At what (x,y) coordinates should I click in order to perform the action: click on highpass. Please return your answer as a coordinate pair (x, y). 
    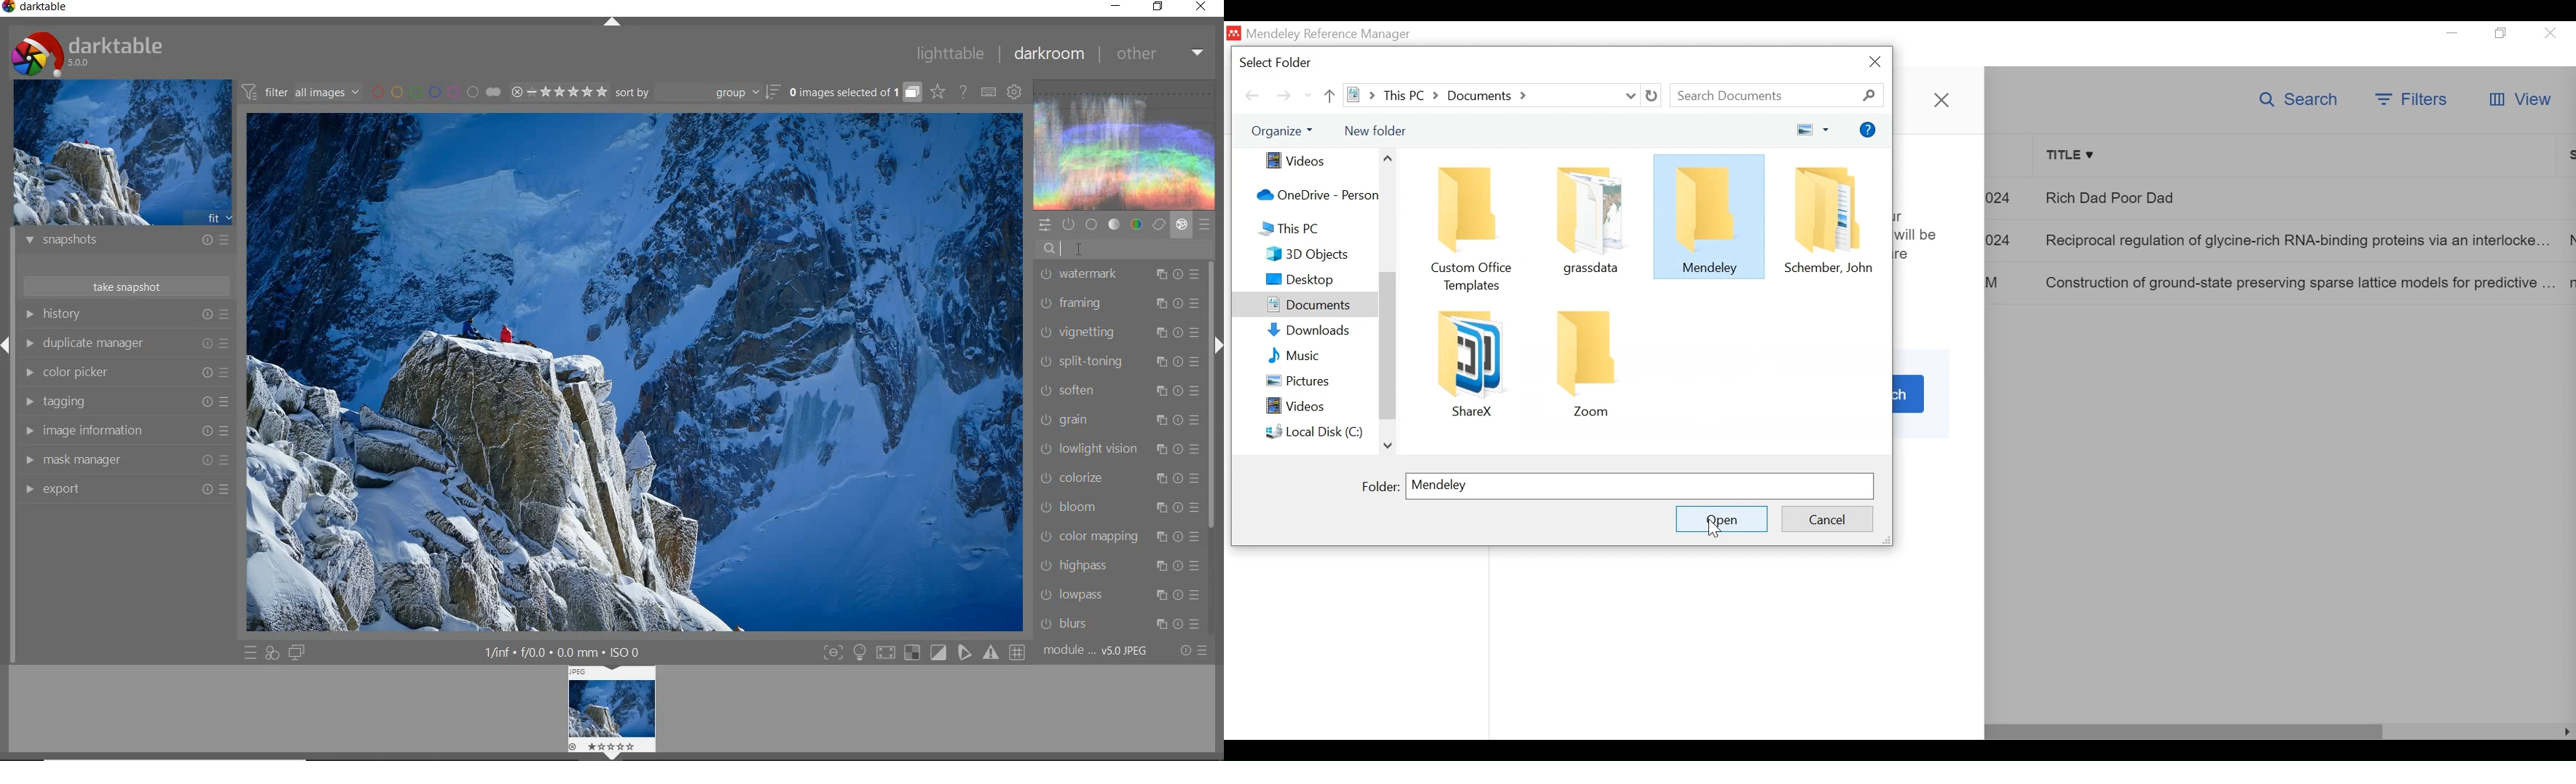
    Looking at the image, I should click on (1120, 567).